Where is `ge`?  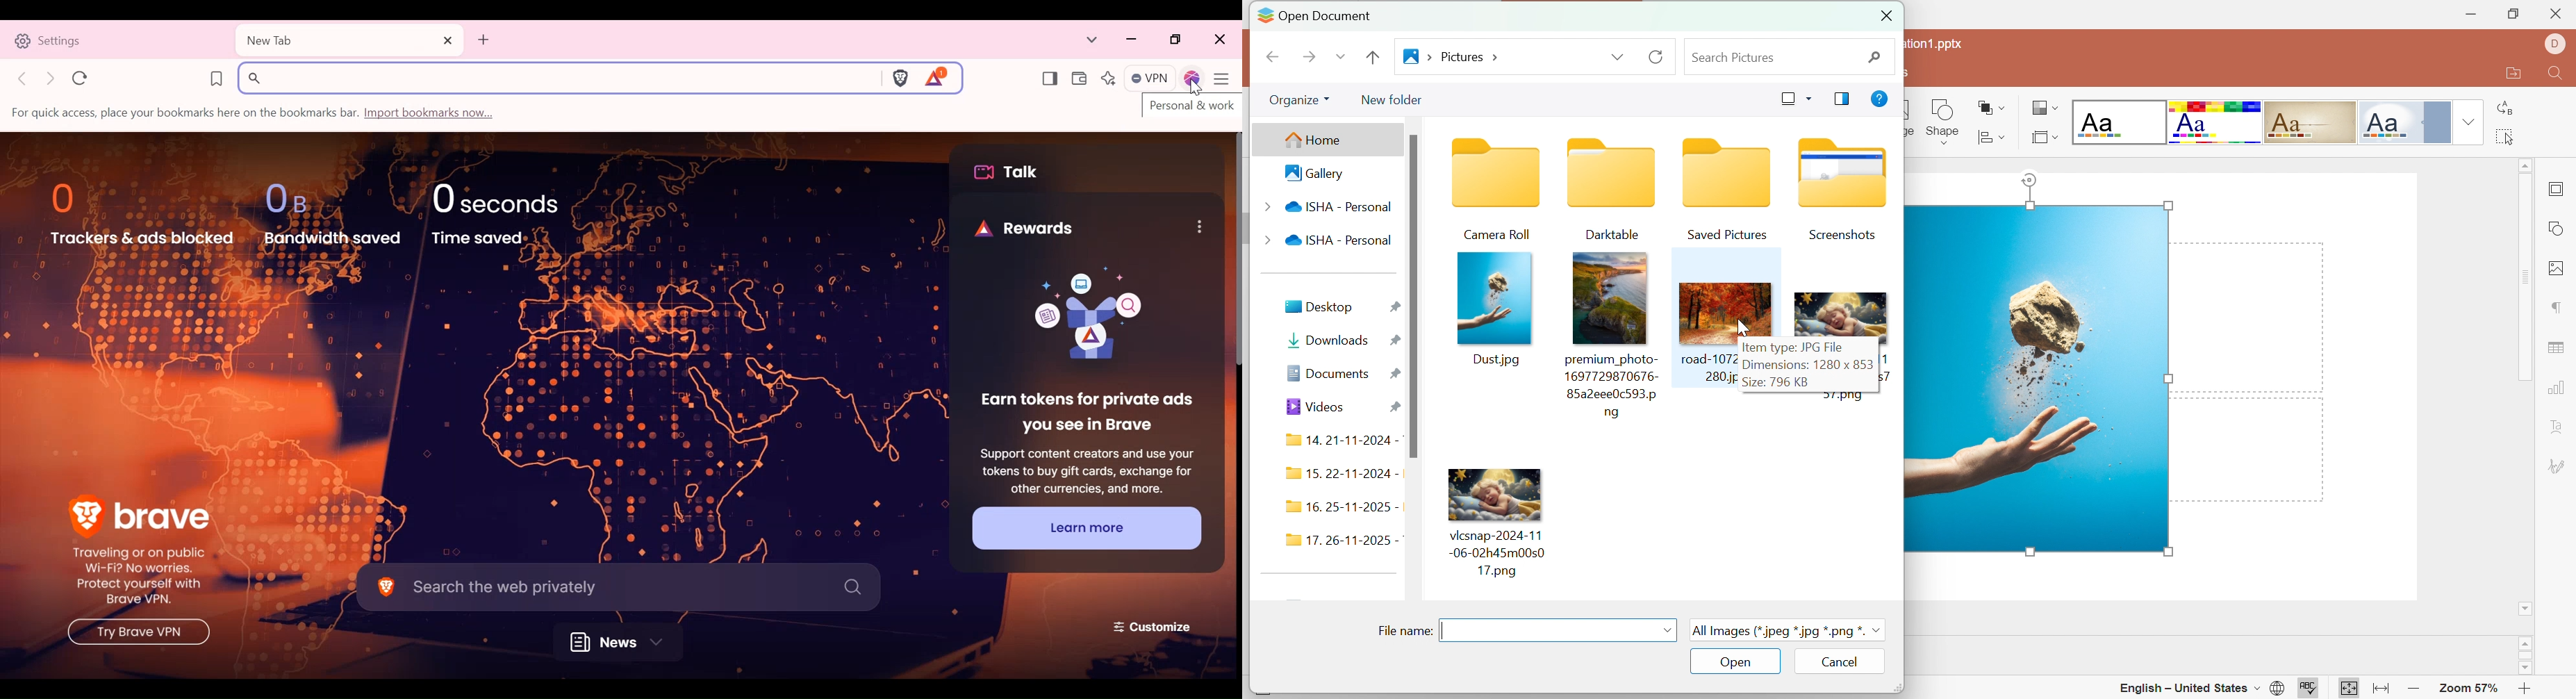
ge is located at coordinates (1913, 118).